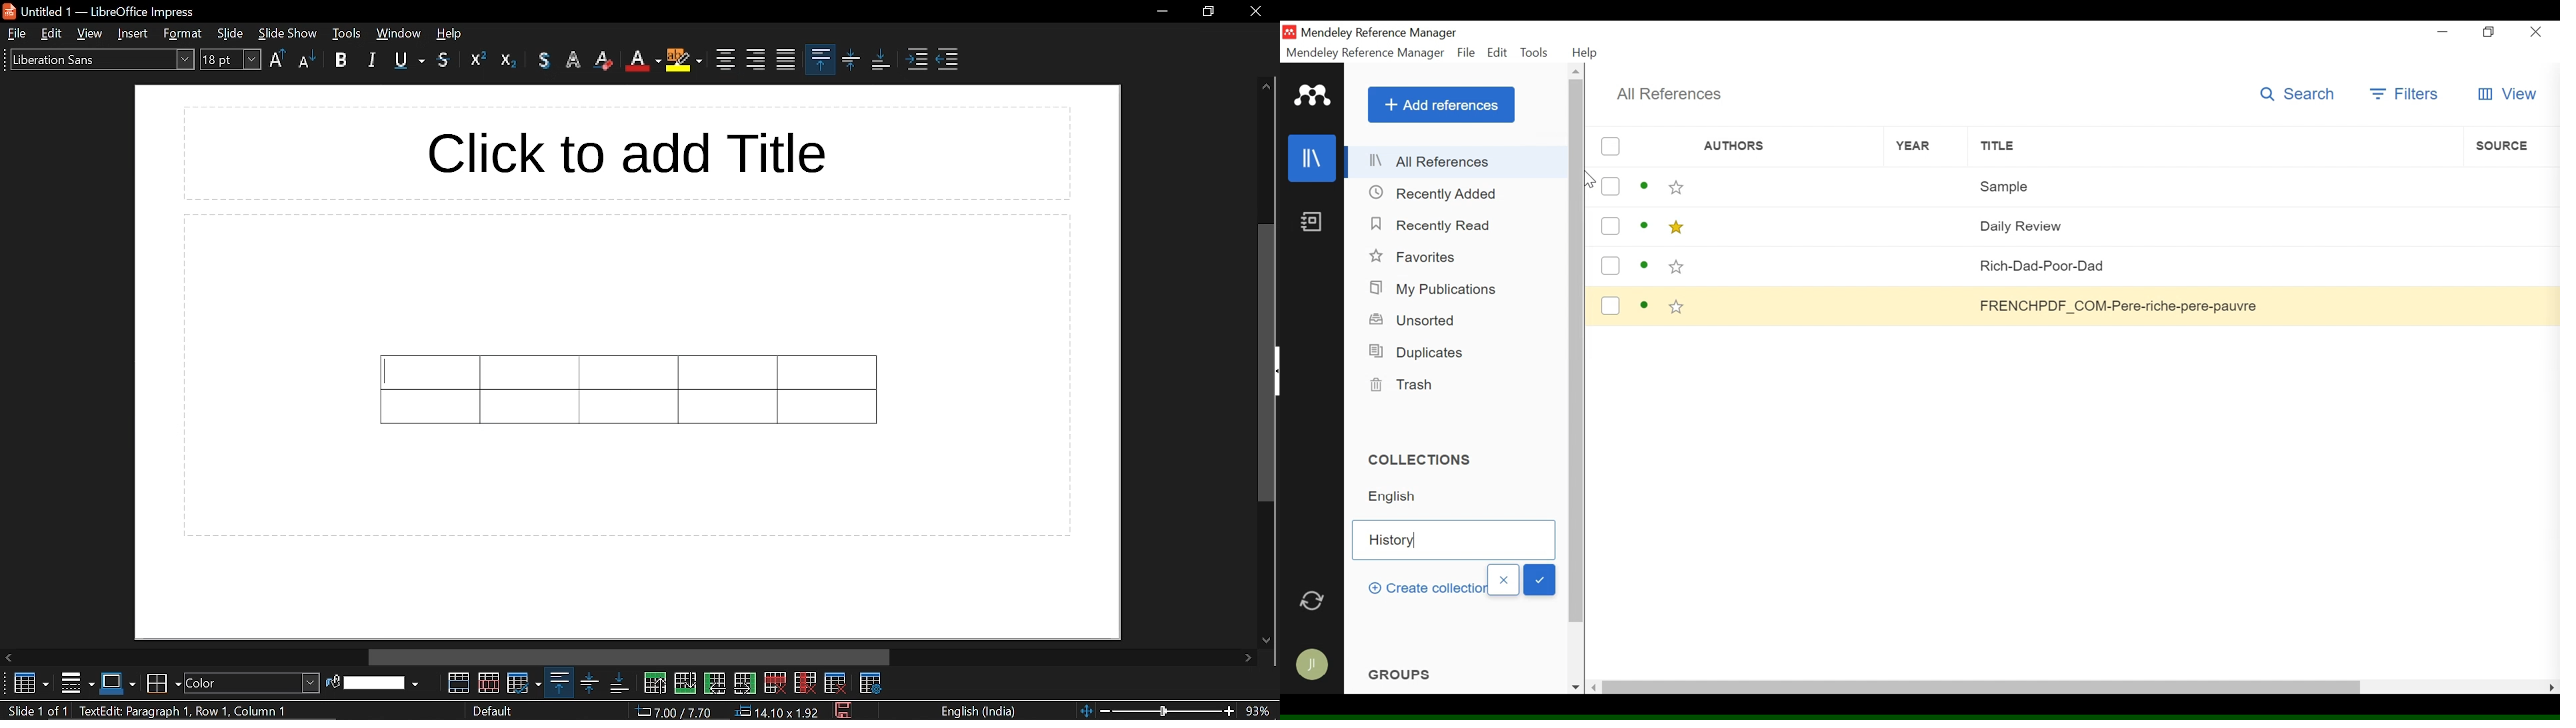 This screenshot has width=2576, height=728. I want to click on align bottom, so click(616, 683).